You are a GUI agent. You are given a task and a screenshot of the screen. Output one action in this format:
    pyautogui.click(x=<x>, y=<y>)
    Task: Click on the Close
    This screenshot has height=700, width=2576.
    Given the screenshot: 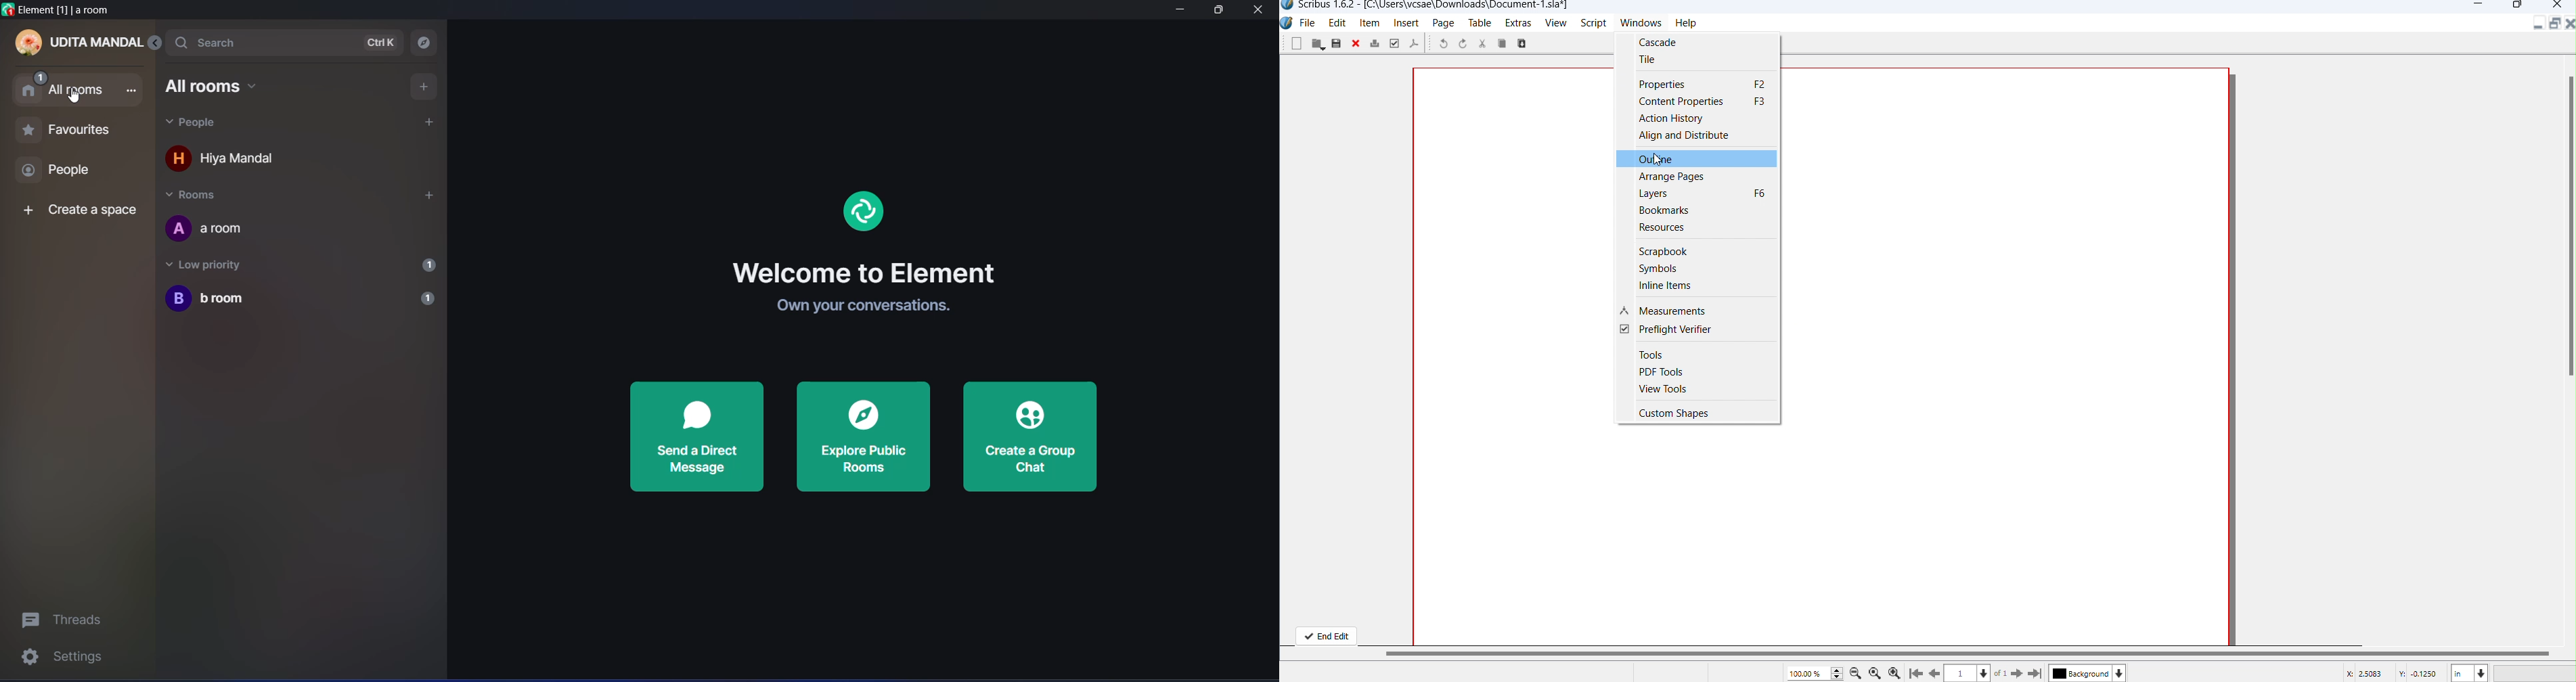 What is the action you would take?
    pyautogui.click(x=2559, y=6)
    